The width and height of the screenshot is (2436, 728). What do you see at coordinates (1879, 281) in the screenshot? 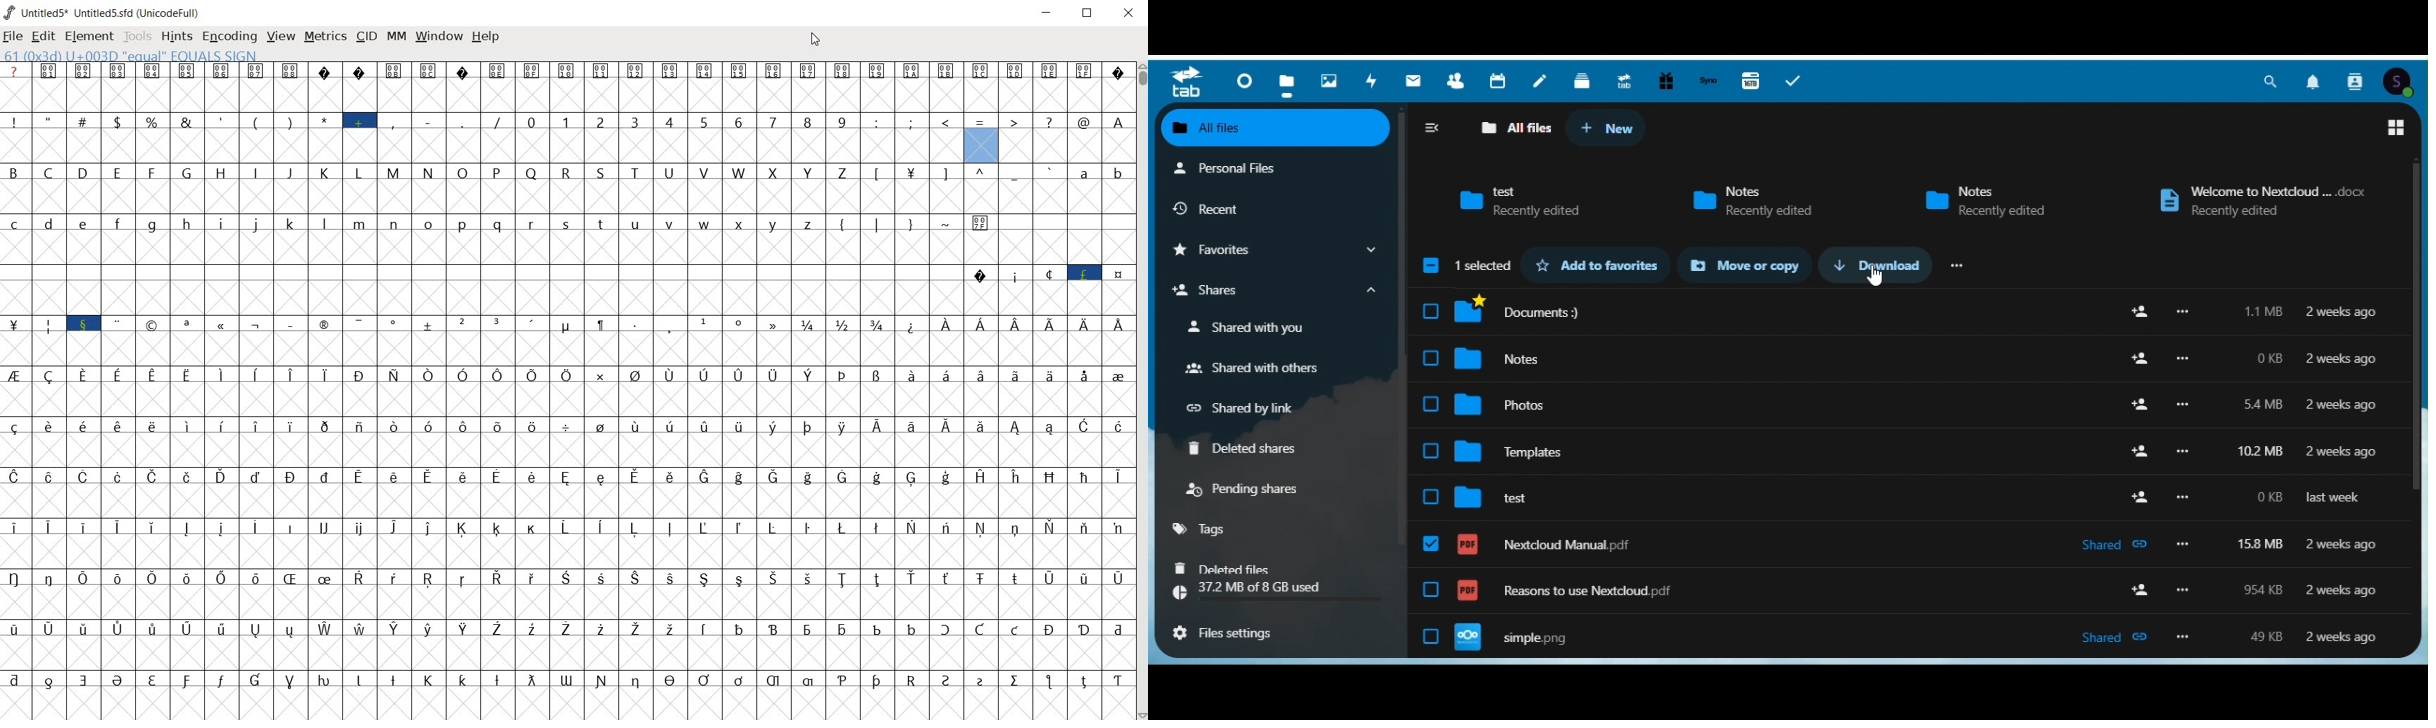
I see `cursor` at bounding box center [1879, 281].